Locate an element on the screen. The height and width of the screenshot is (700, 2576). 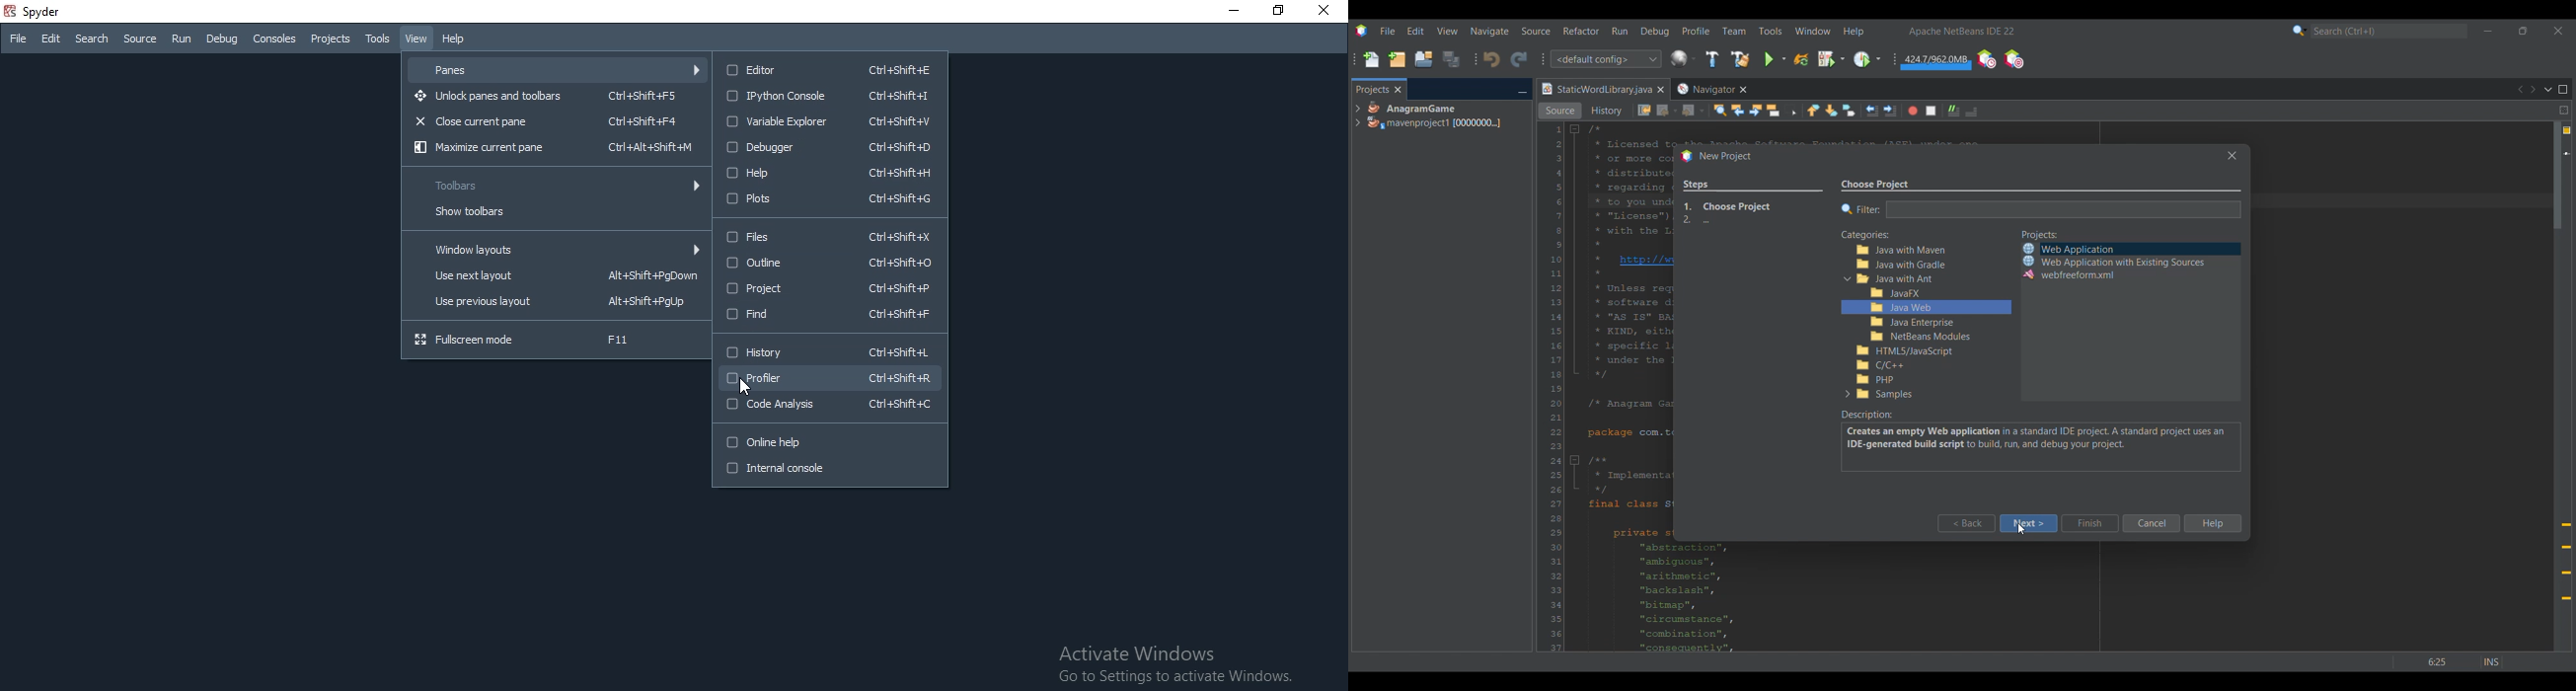
Project is located at coordinates (828, 289).